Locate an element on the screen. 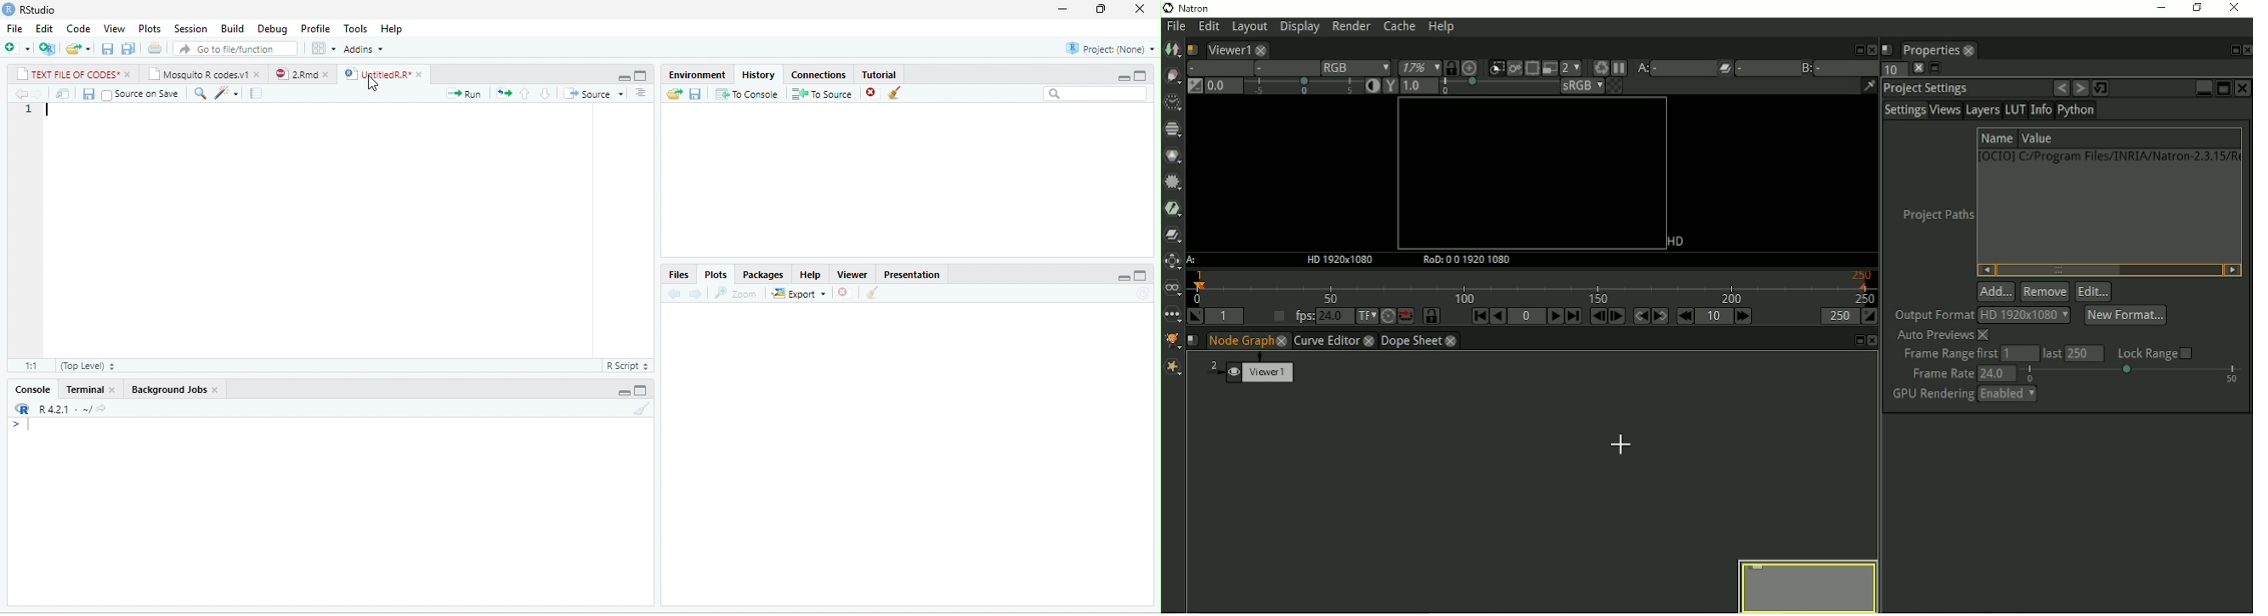 Image resolution: width=2268 pixels, height=616 pixels. Terminal is located at coordinates (83, 389).